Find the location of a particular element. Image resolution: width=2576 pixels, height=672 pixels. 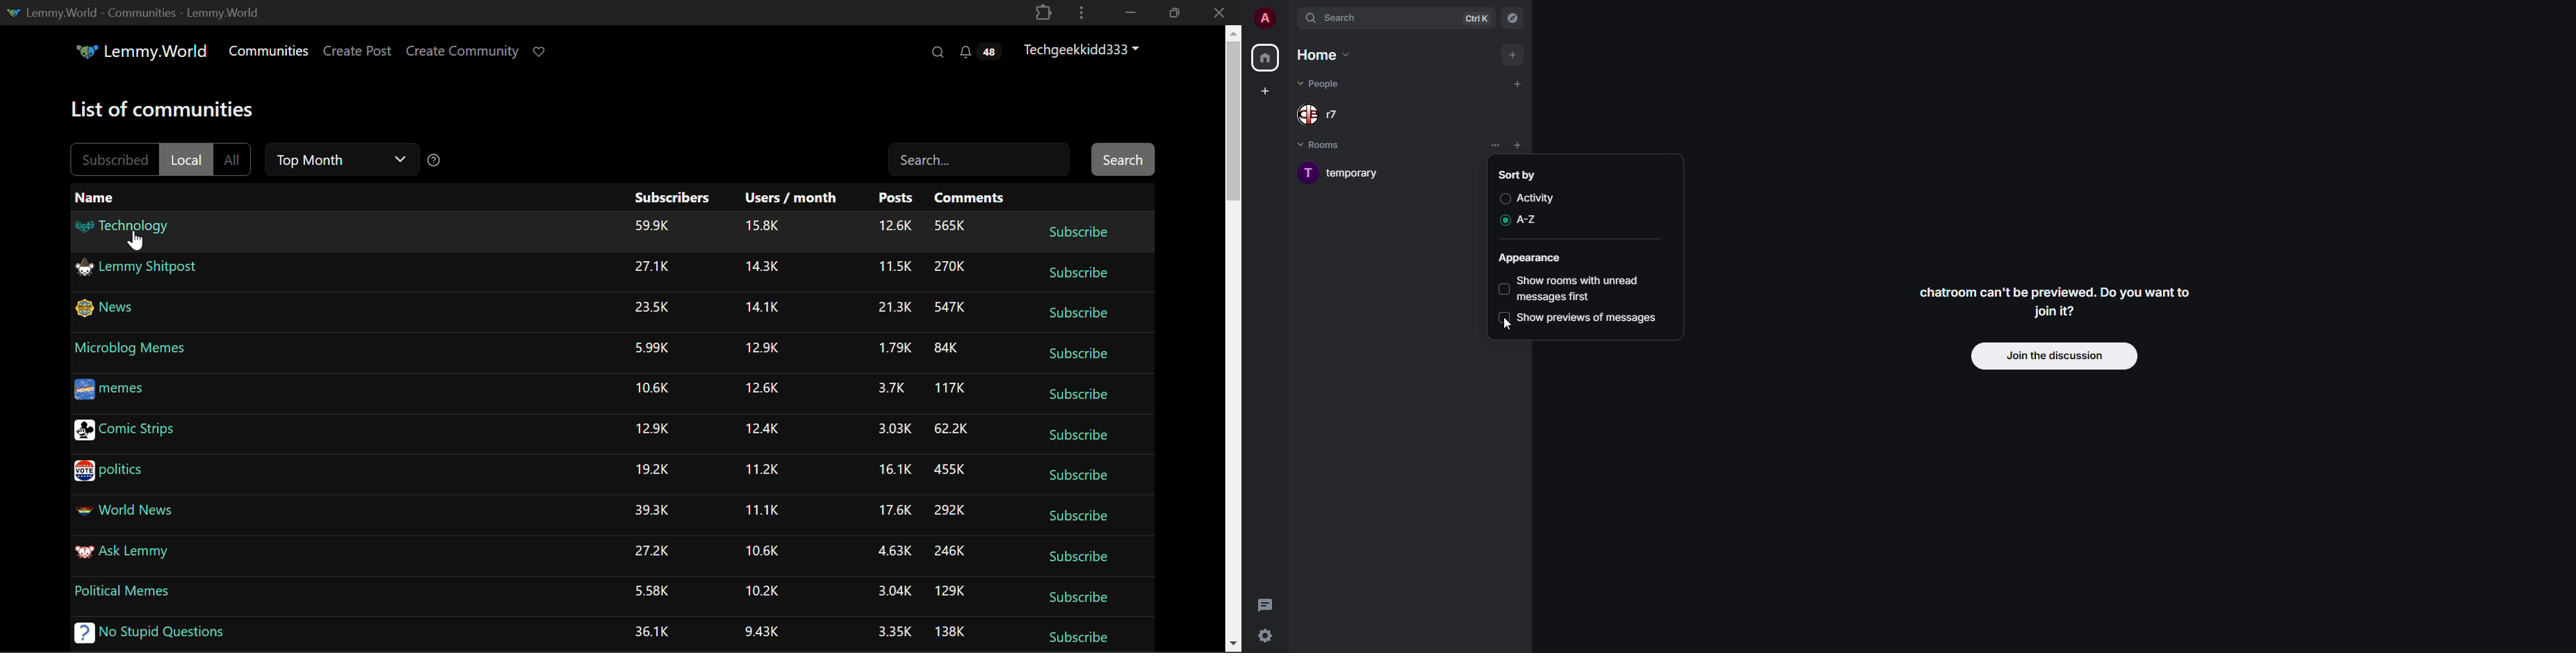

Amount  is located at coordinates (759, 347).